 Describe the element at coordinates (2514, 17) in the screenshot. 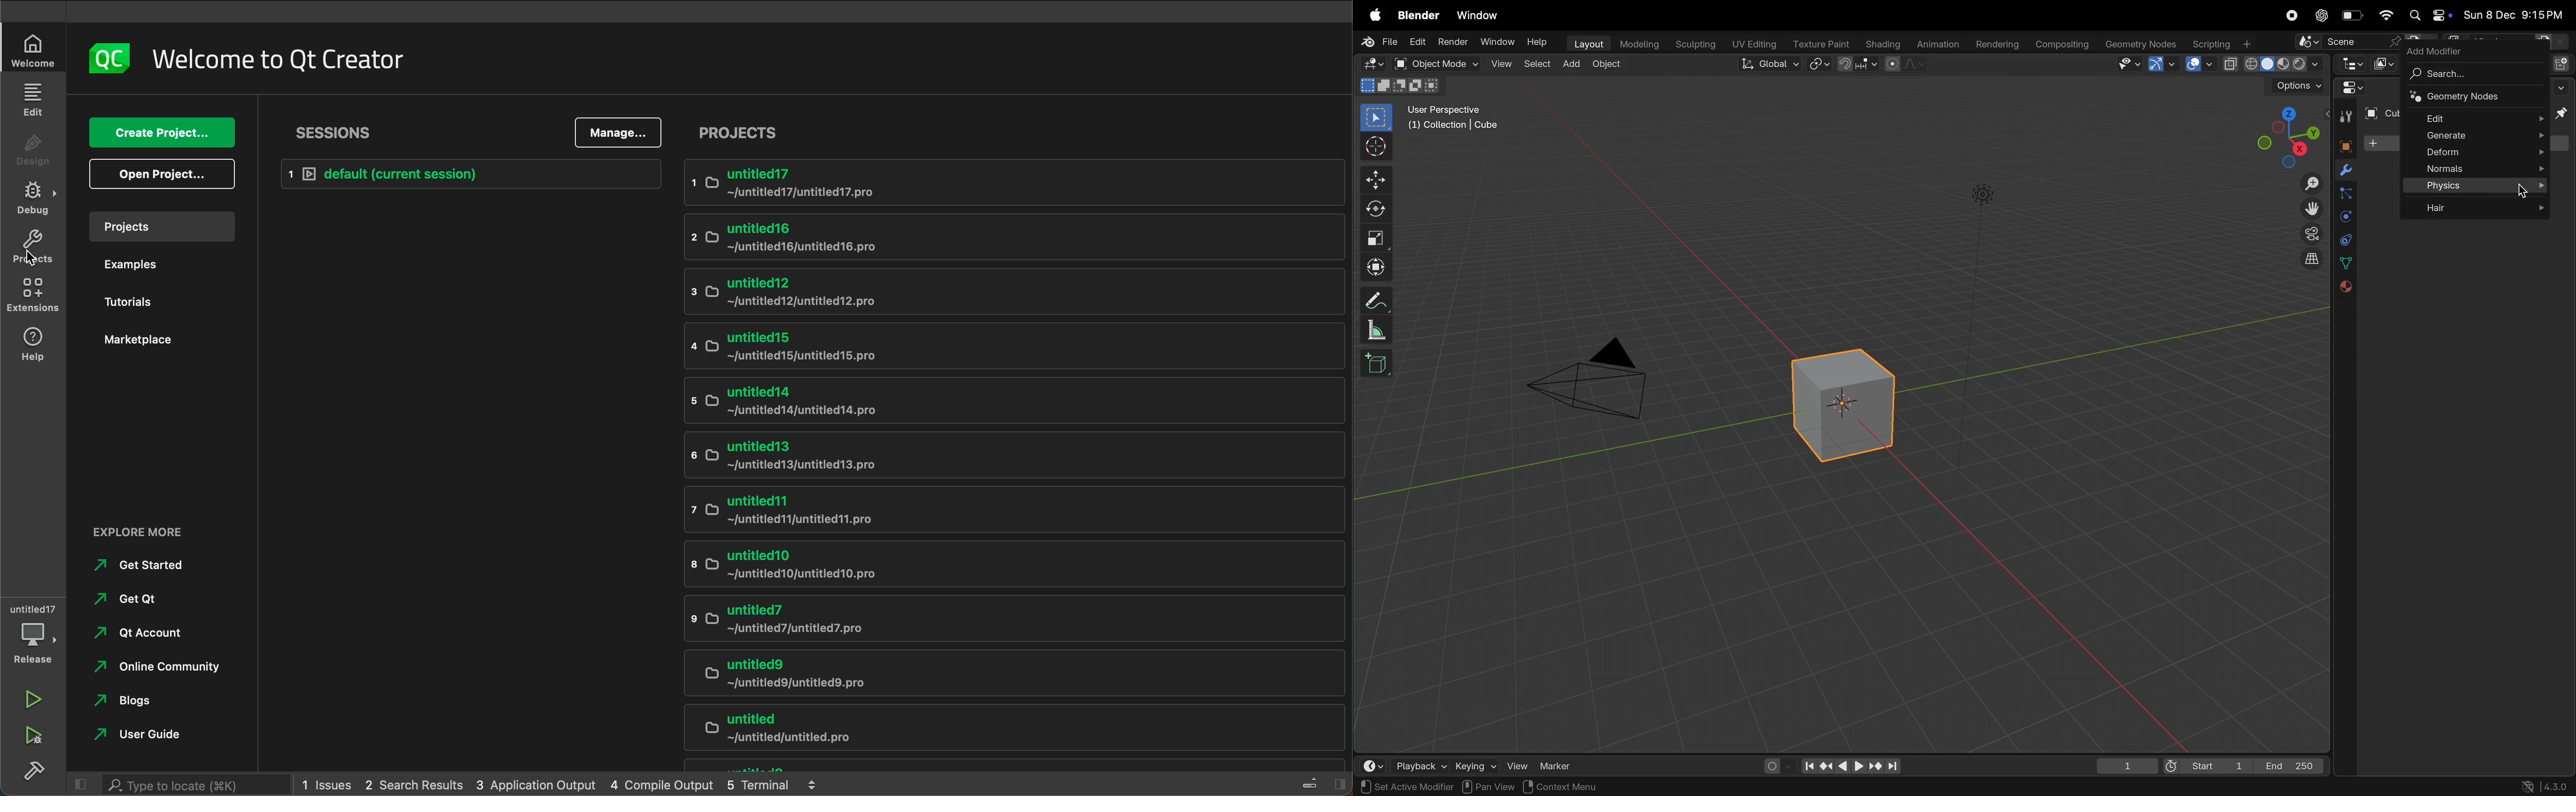

I see `date and time` at that location.